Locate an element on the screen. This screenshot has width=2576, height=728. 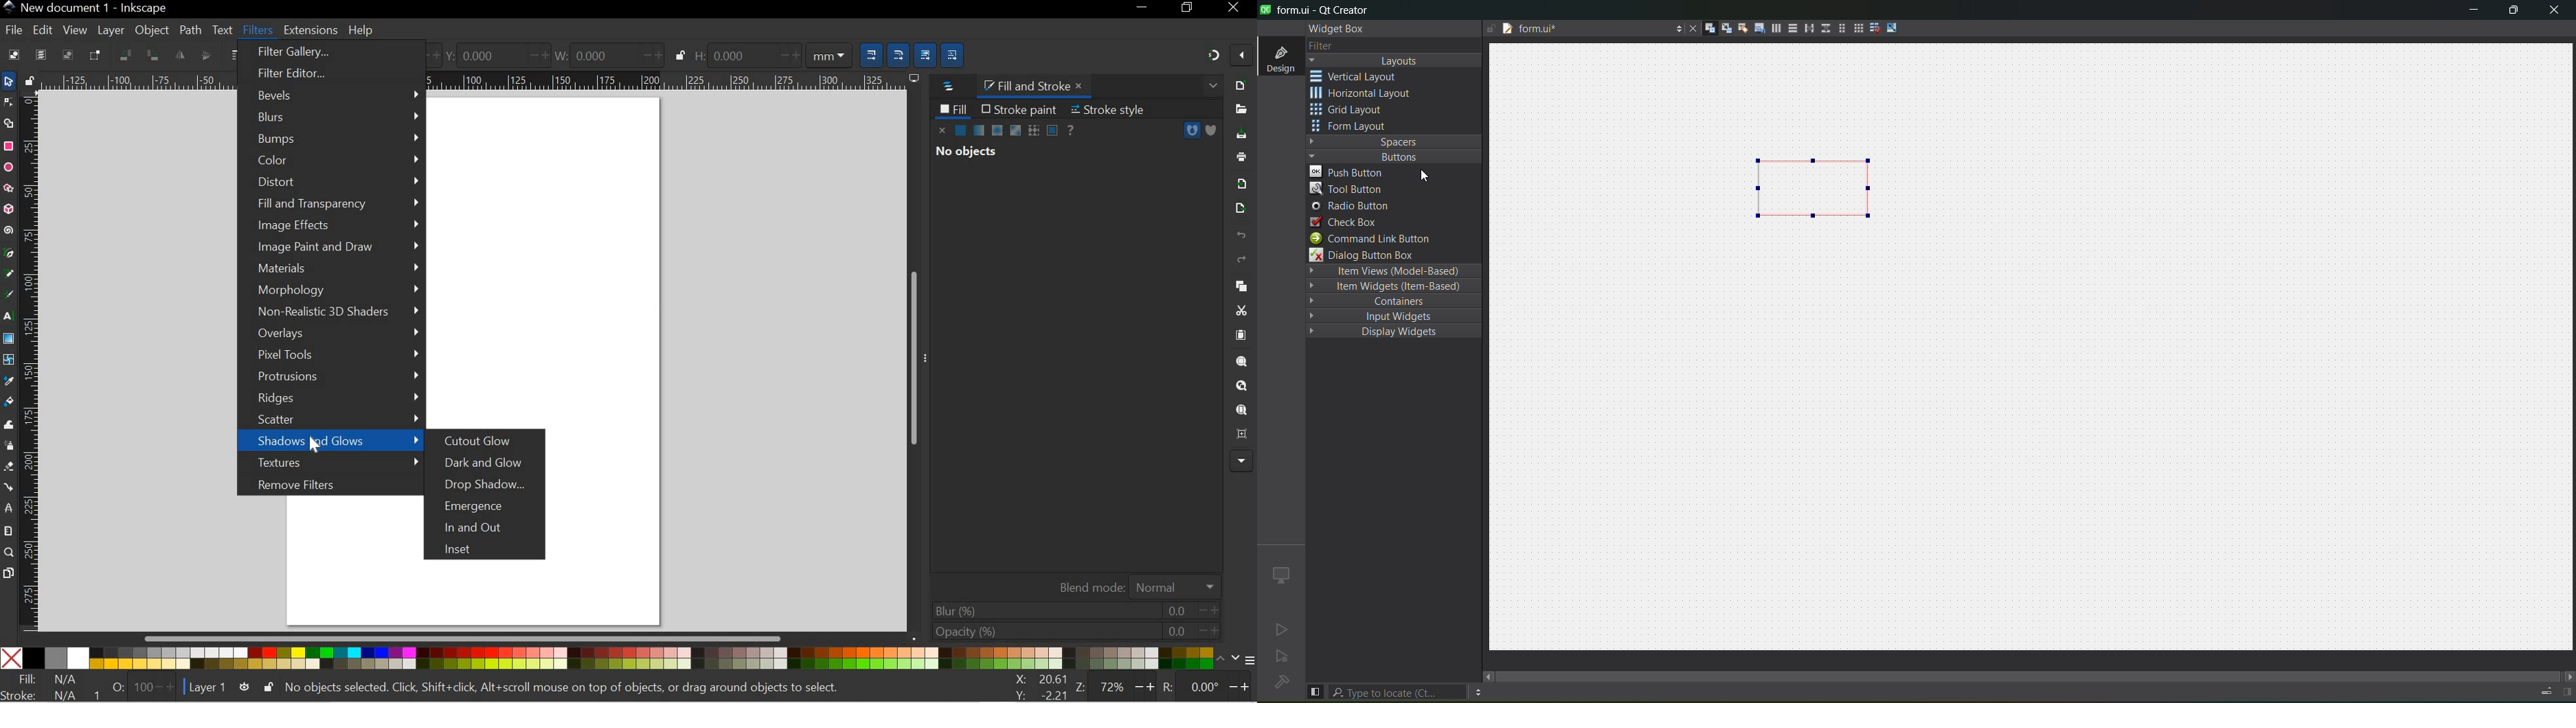
MINIMIZE is located at coordinates (1143, 10).